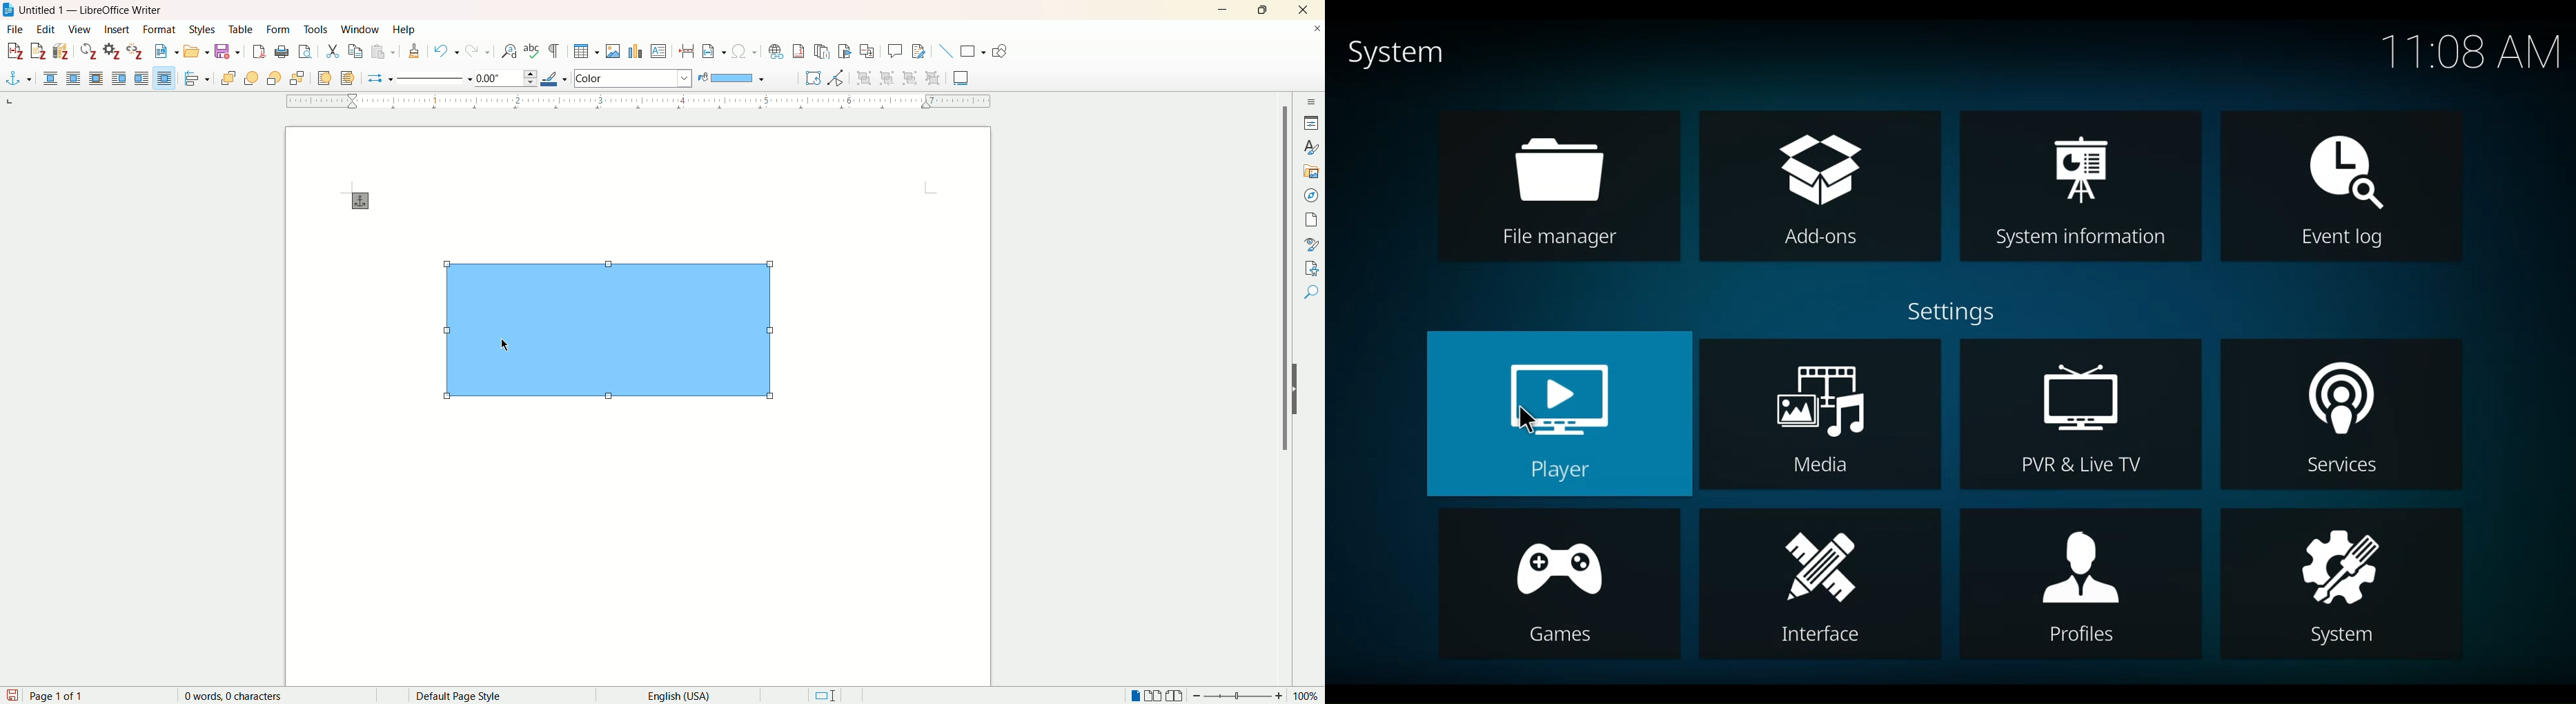 This screenshot has height=728, width=2576. I want to click on Interface, so click(1821, 585).